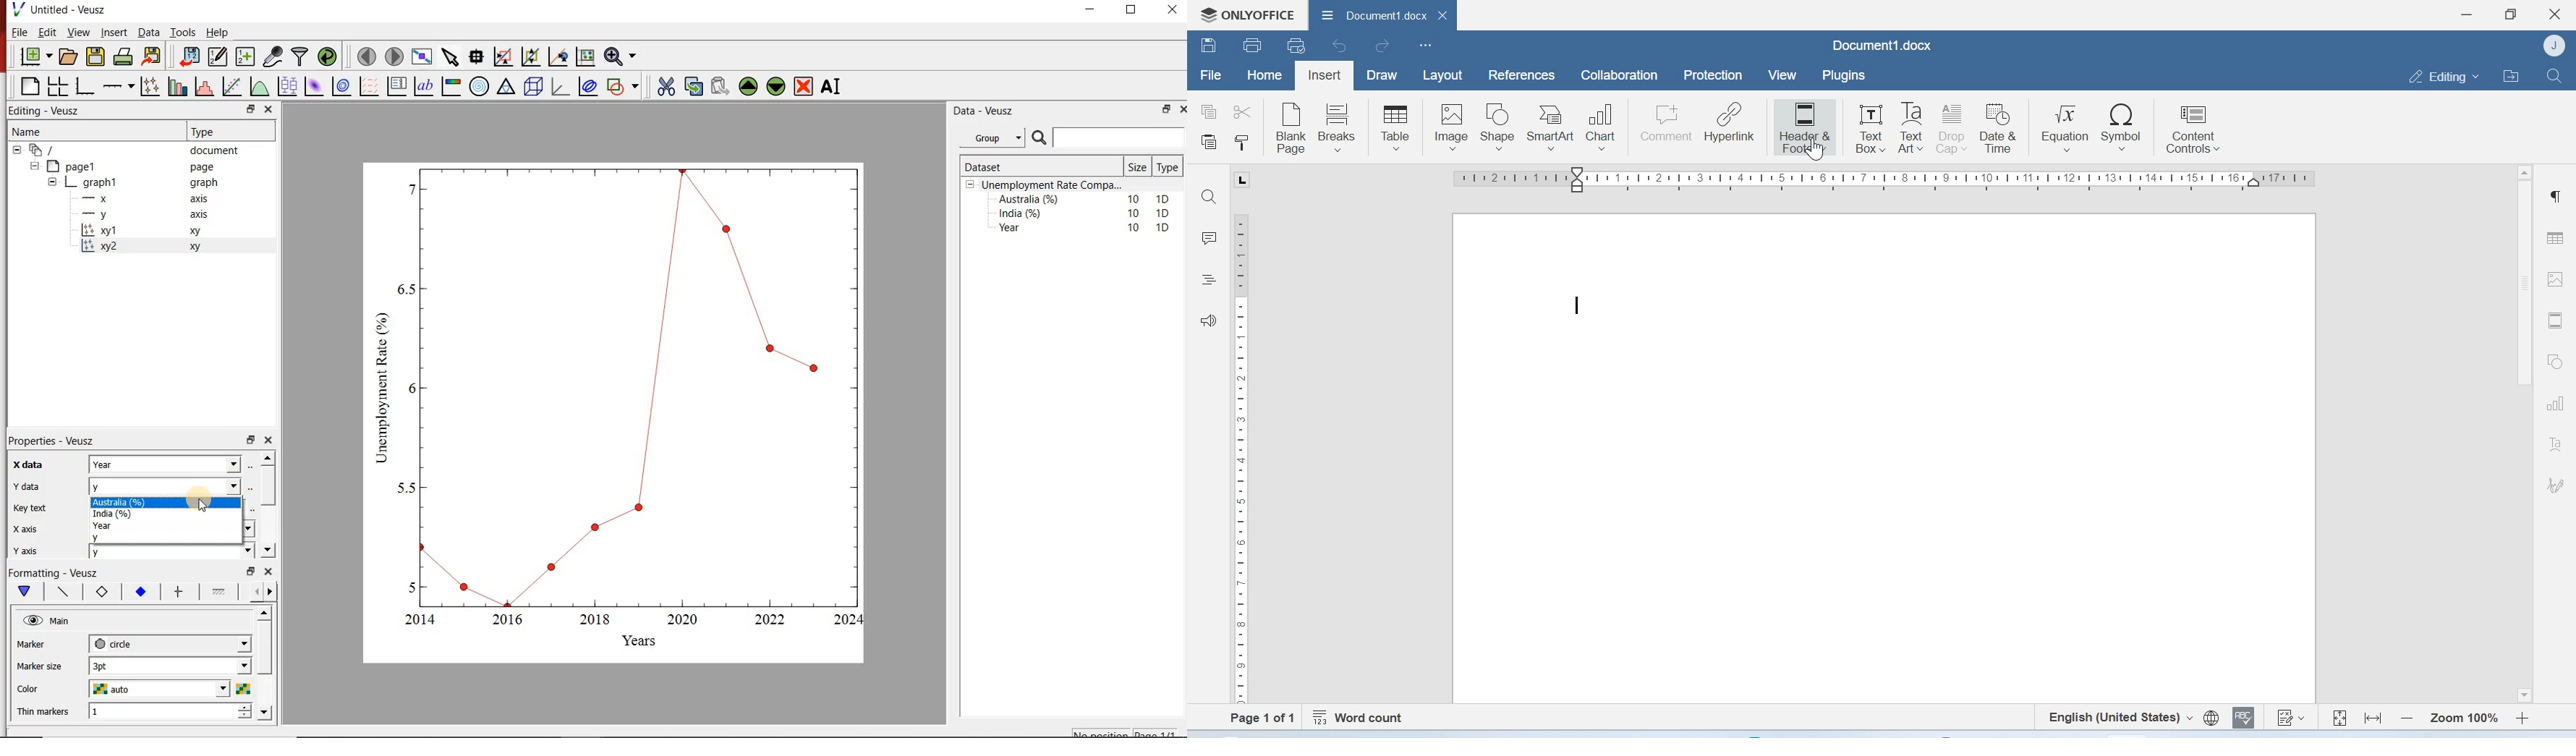 The image size is (2576, 756). Describe the element at coordinates (89, 130) in the screenshot. I see `Name` at that location.